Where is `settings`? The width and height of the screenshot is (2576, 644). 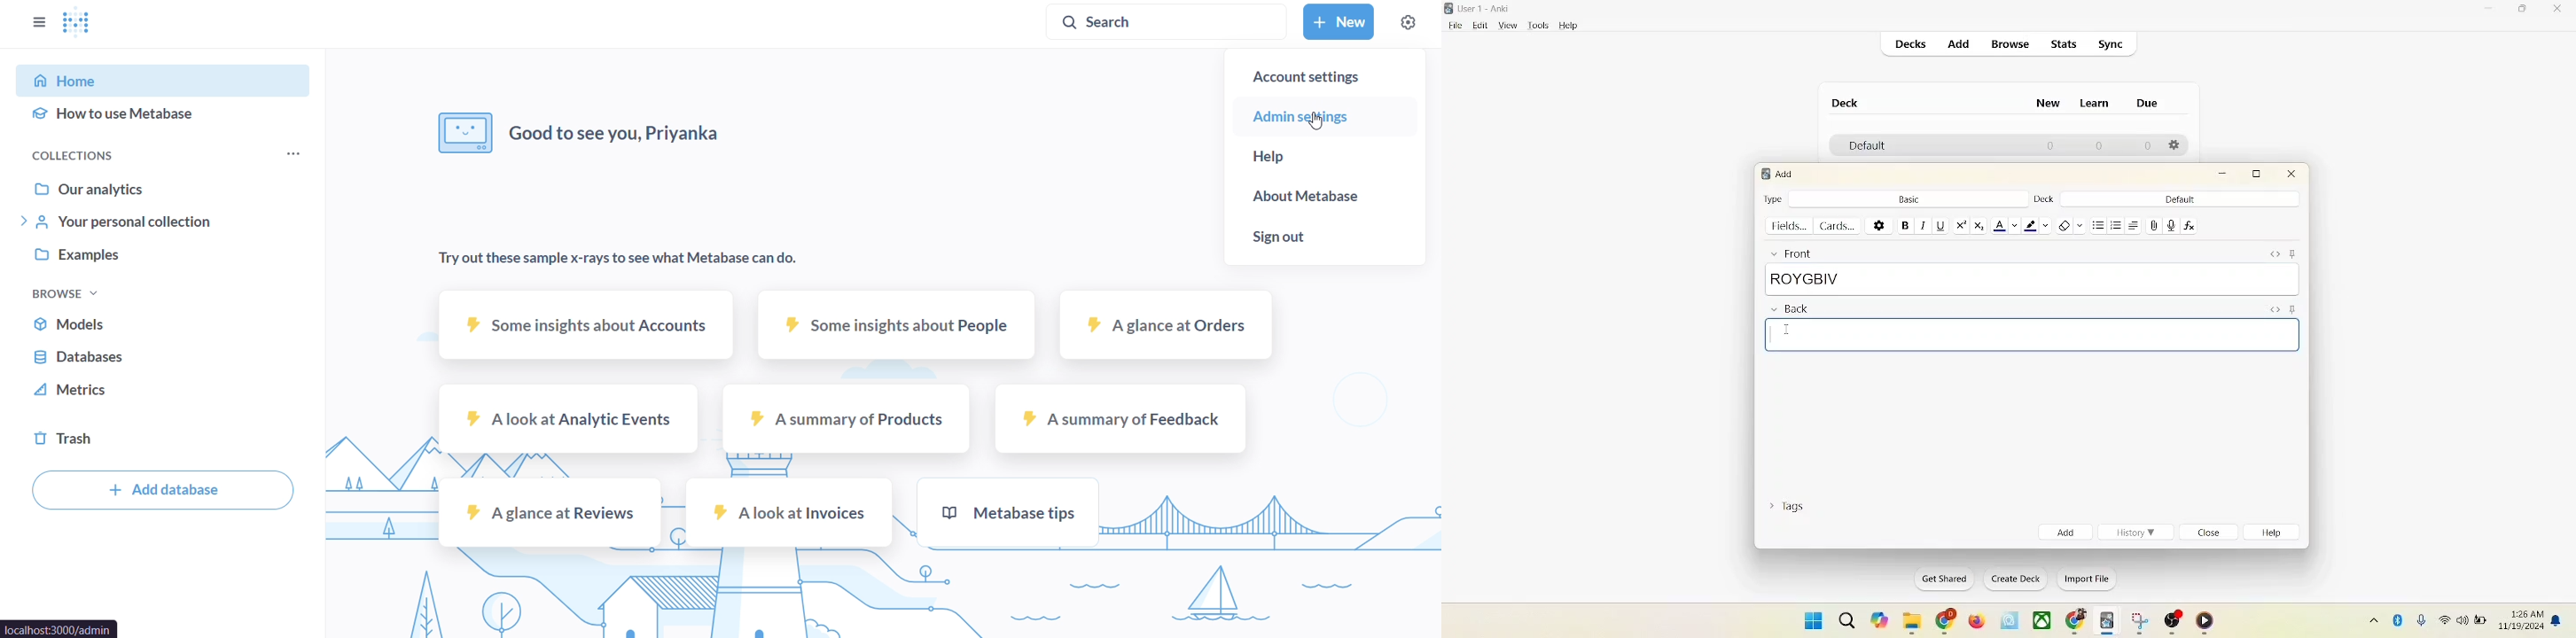
settings is located at coordinates (1879, 224).